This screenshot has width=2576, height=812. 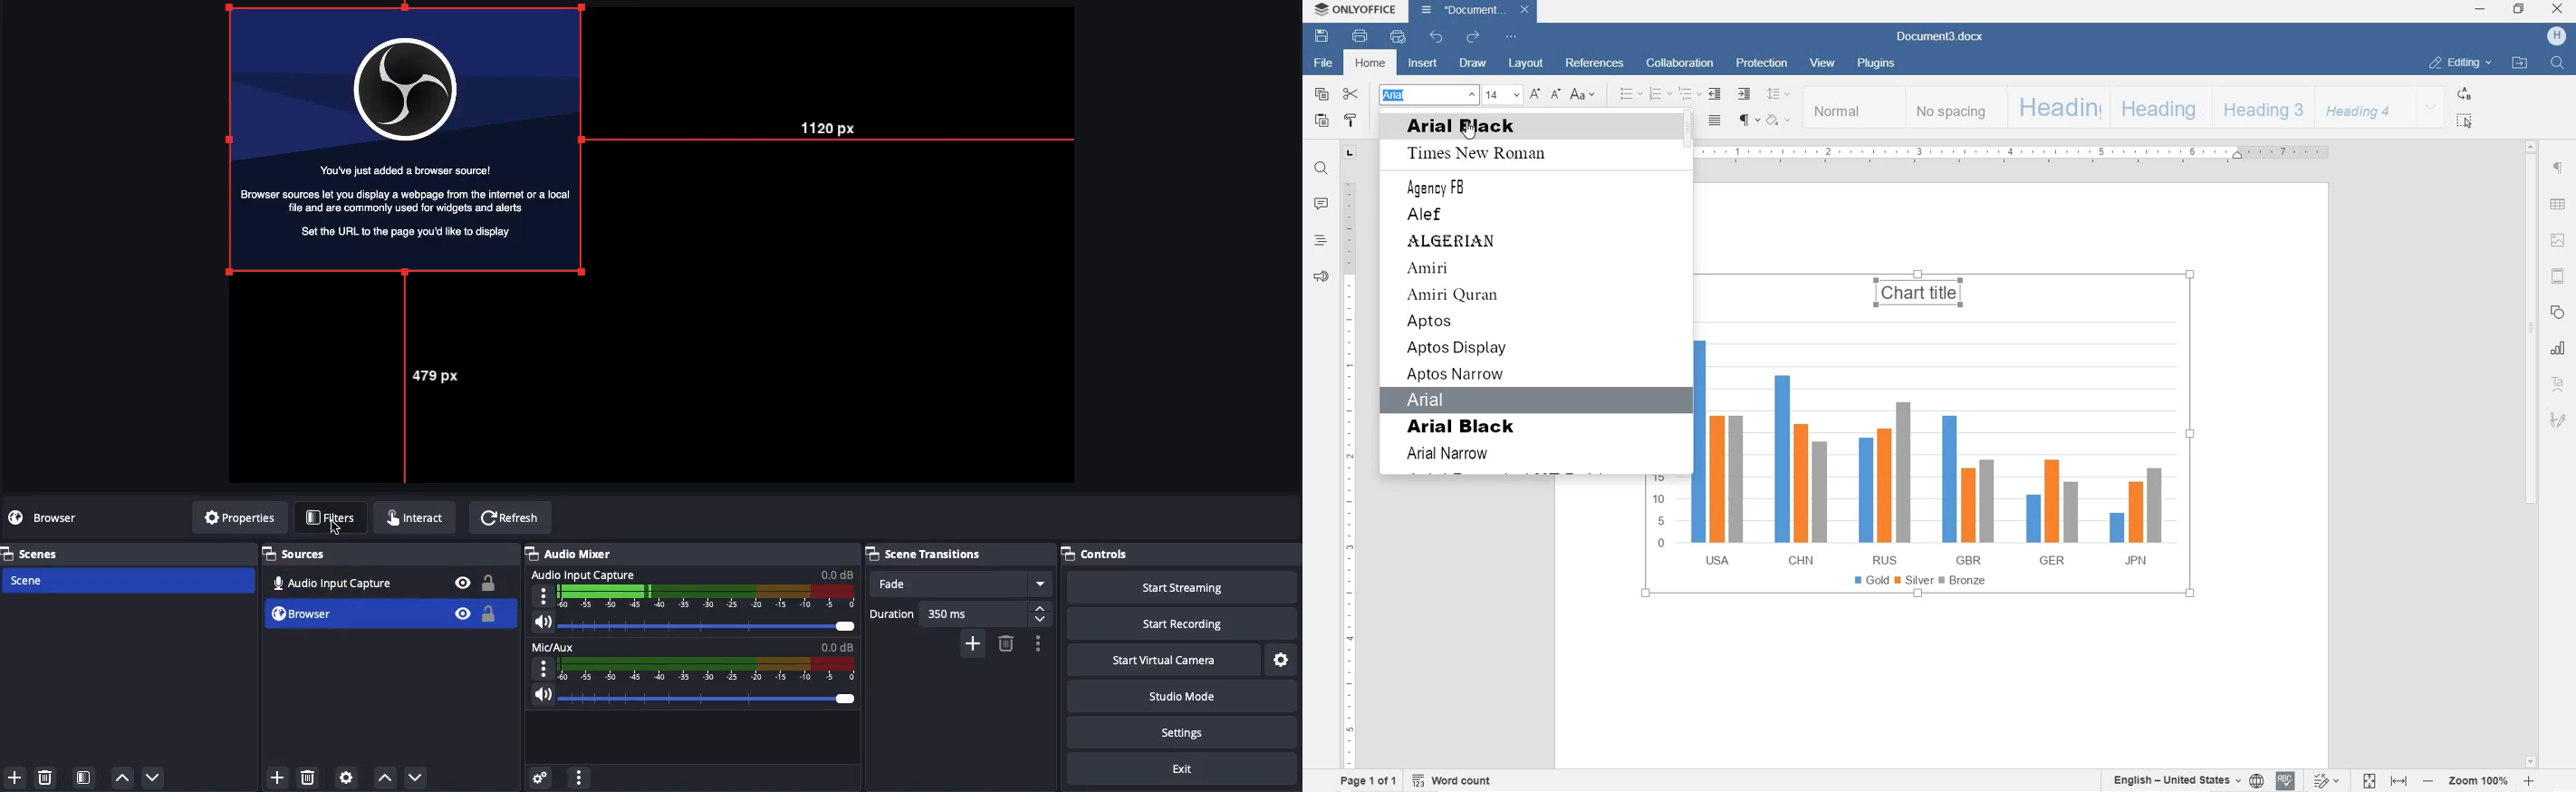 What do you see at coordinates (1321, 277) in the screenshot?
I see `FEEDBACK & SUPPORT` at bounding box center [1321, 277].